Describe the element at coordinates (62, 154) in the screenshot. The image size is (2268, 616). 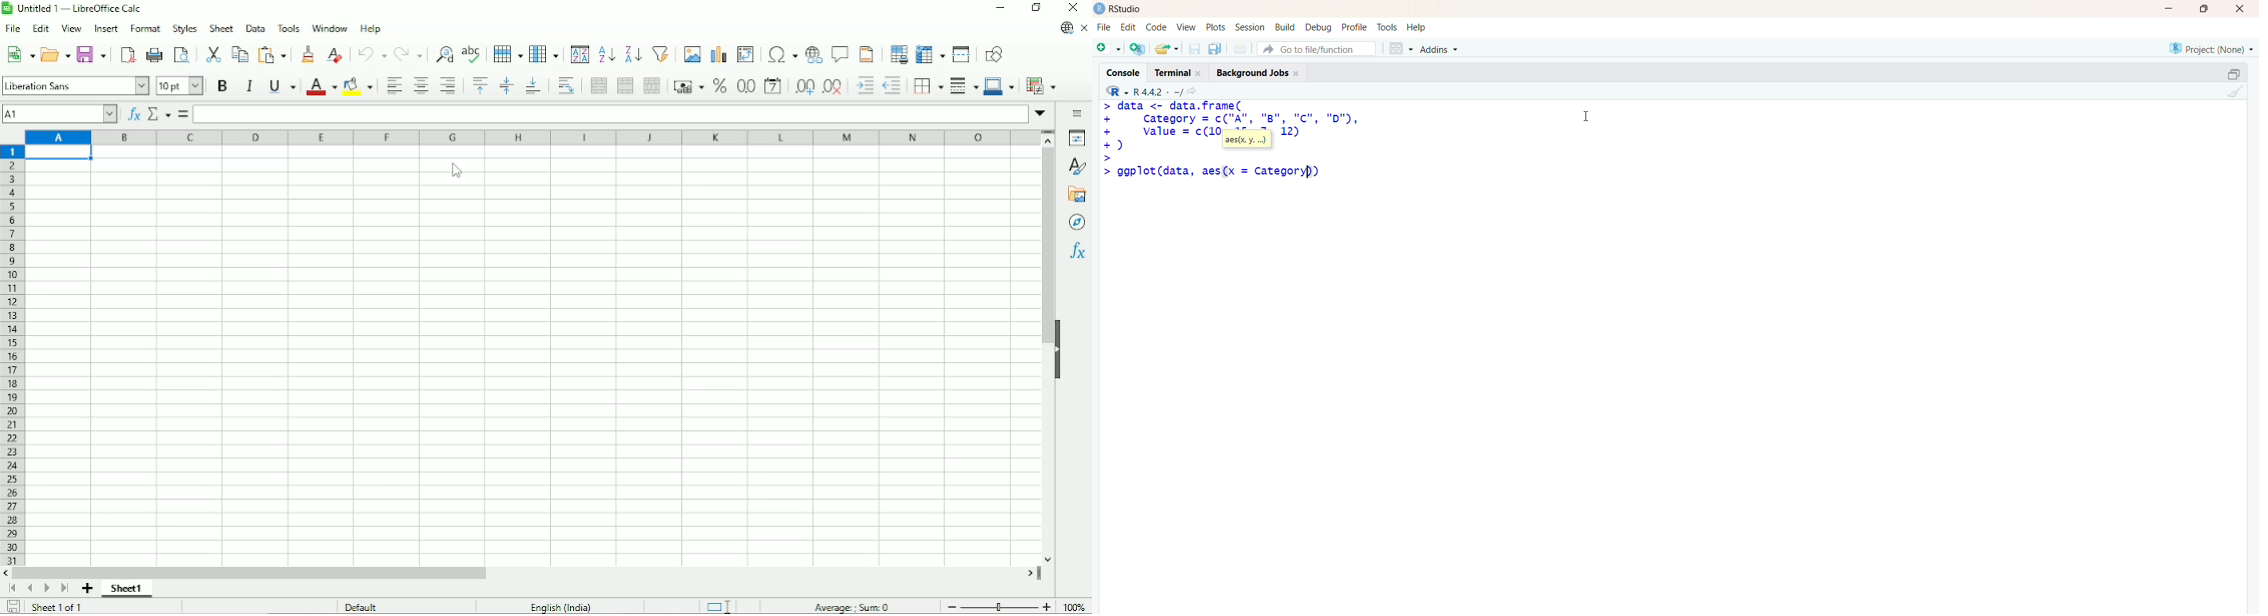
I see `Active cell` at that location.